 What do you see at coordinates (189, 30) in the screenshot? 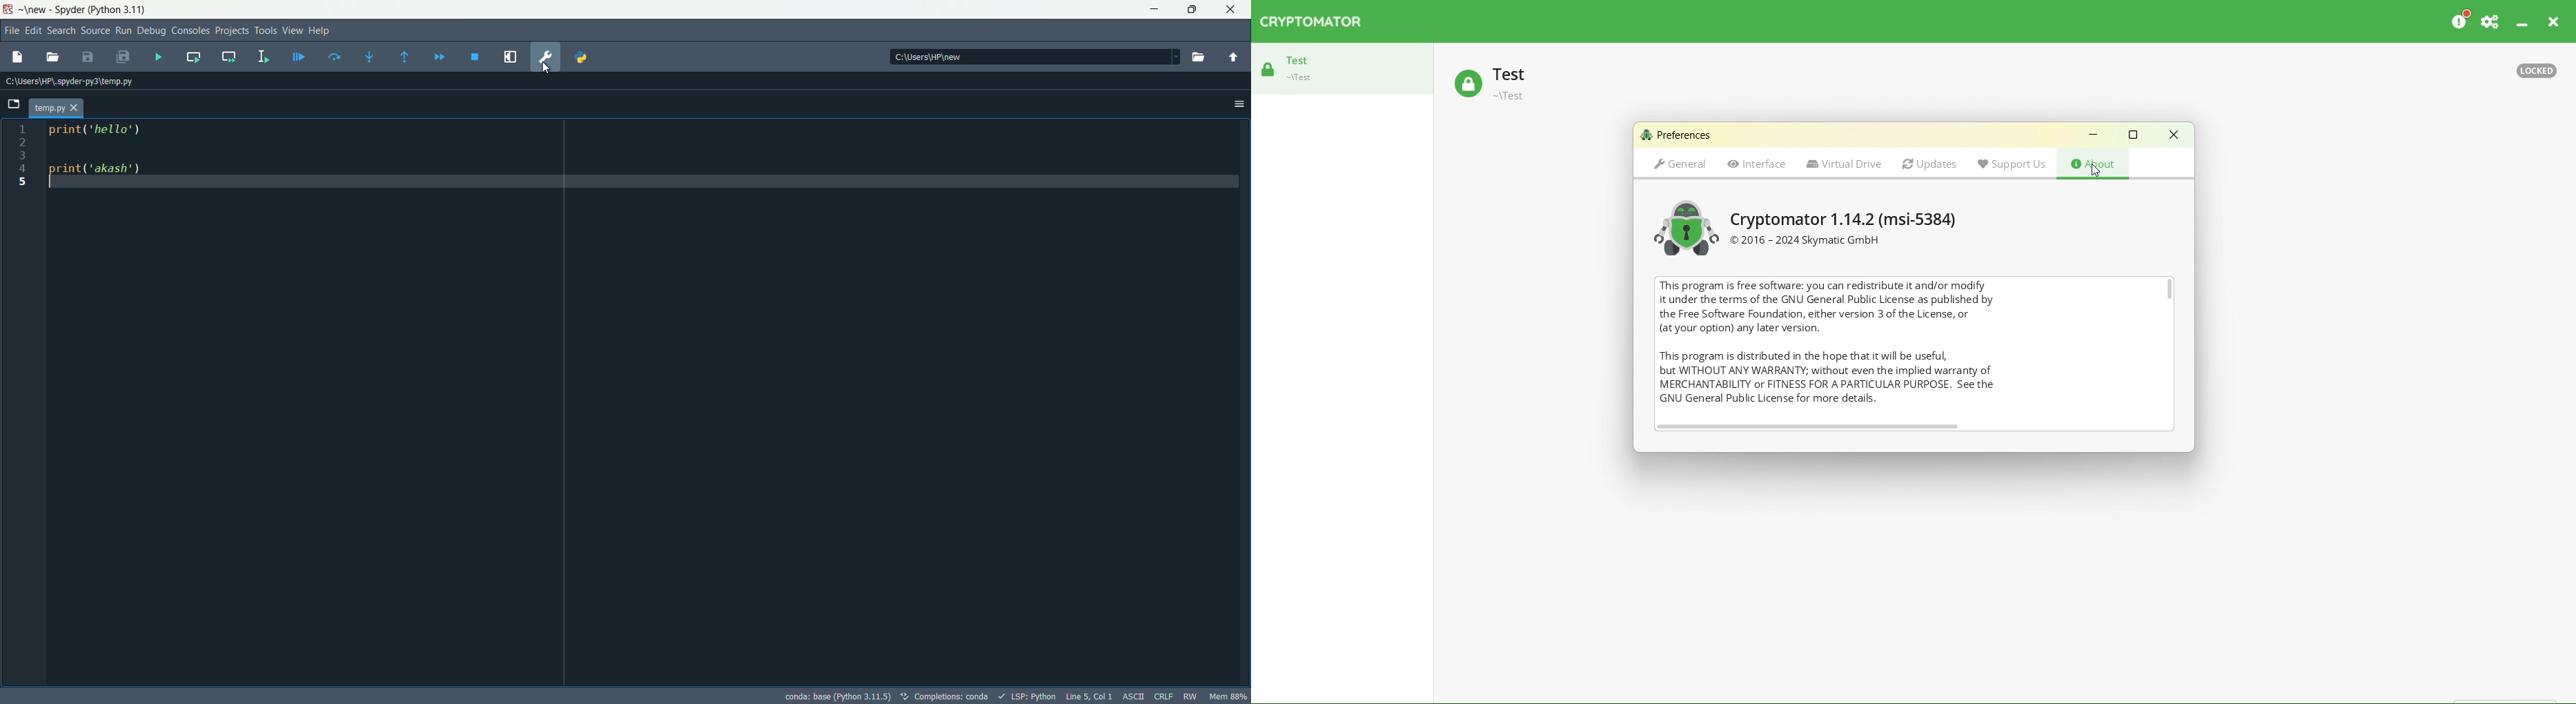
I see `consoles menu` at bounding box center [189, 30].